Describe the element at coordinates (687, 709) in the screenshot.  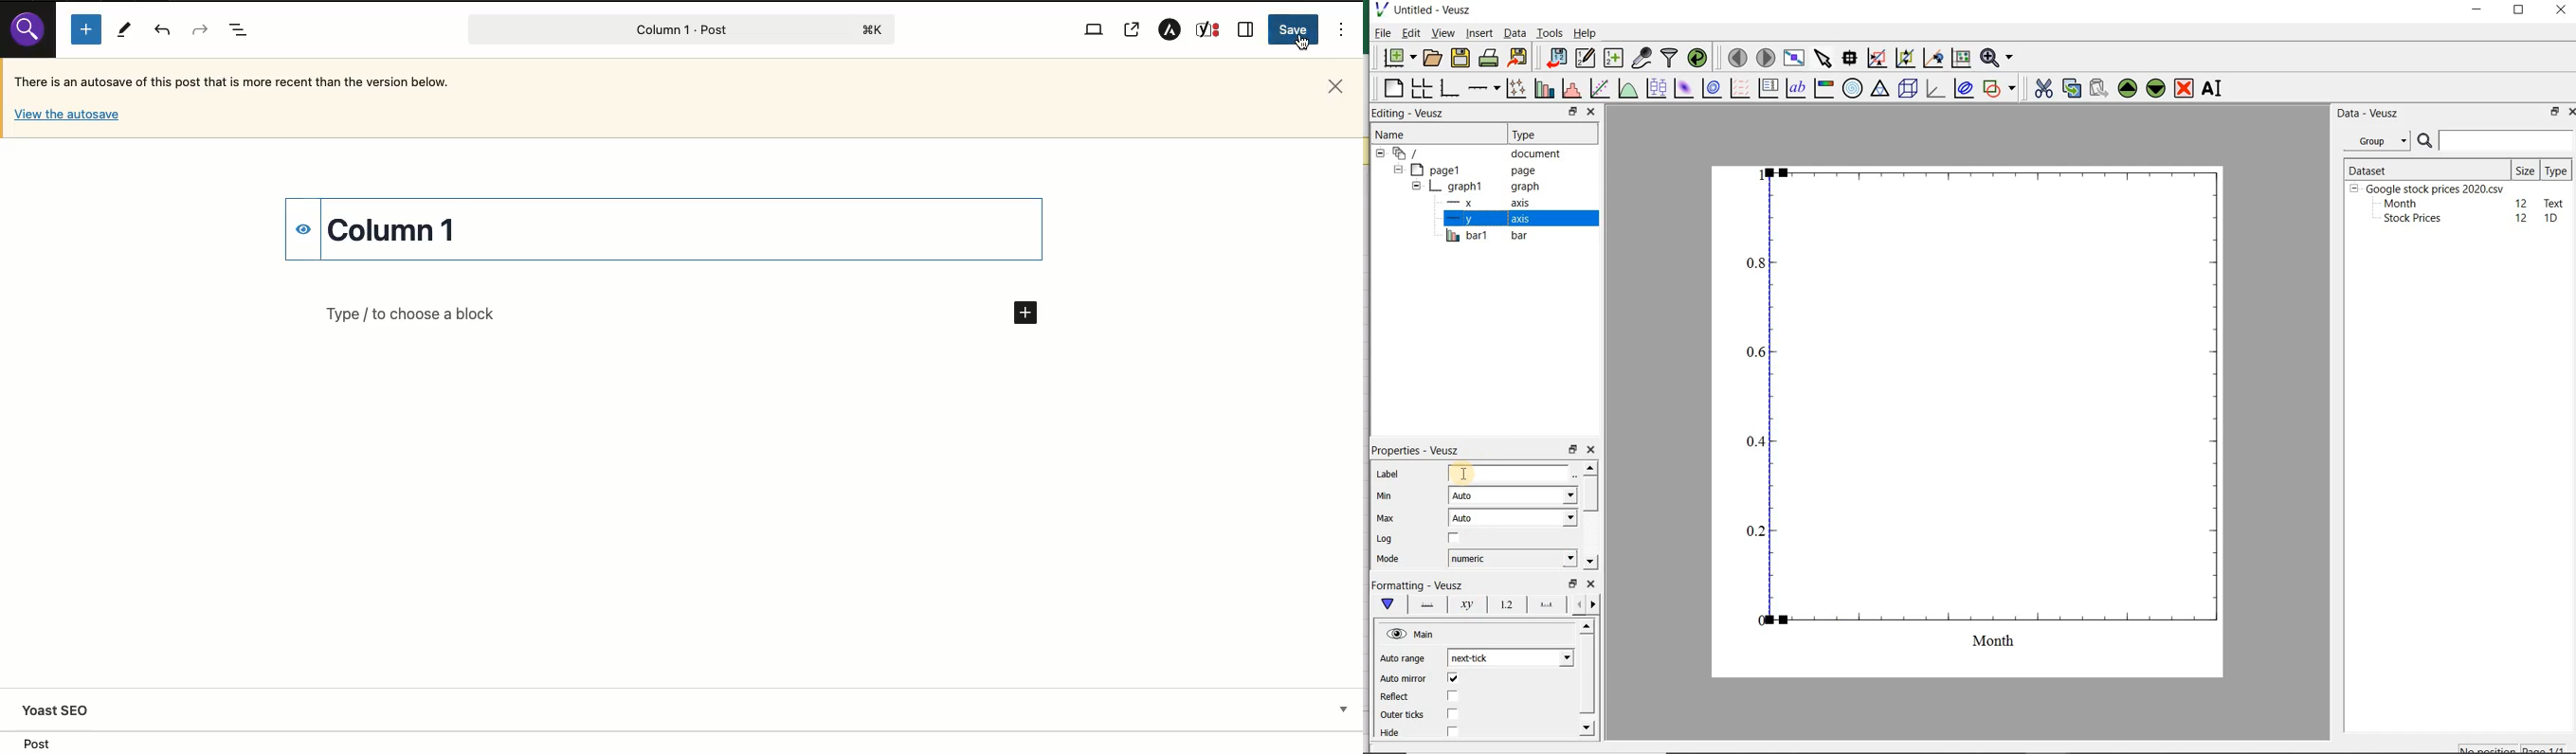
I see `Yoast SEO` at that location.